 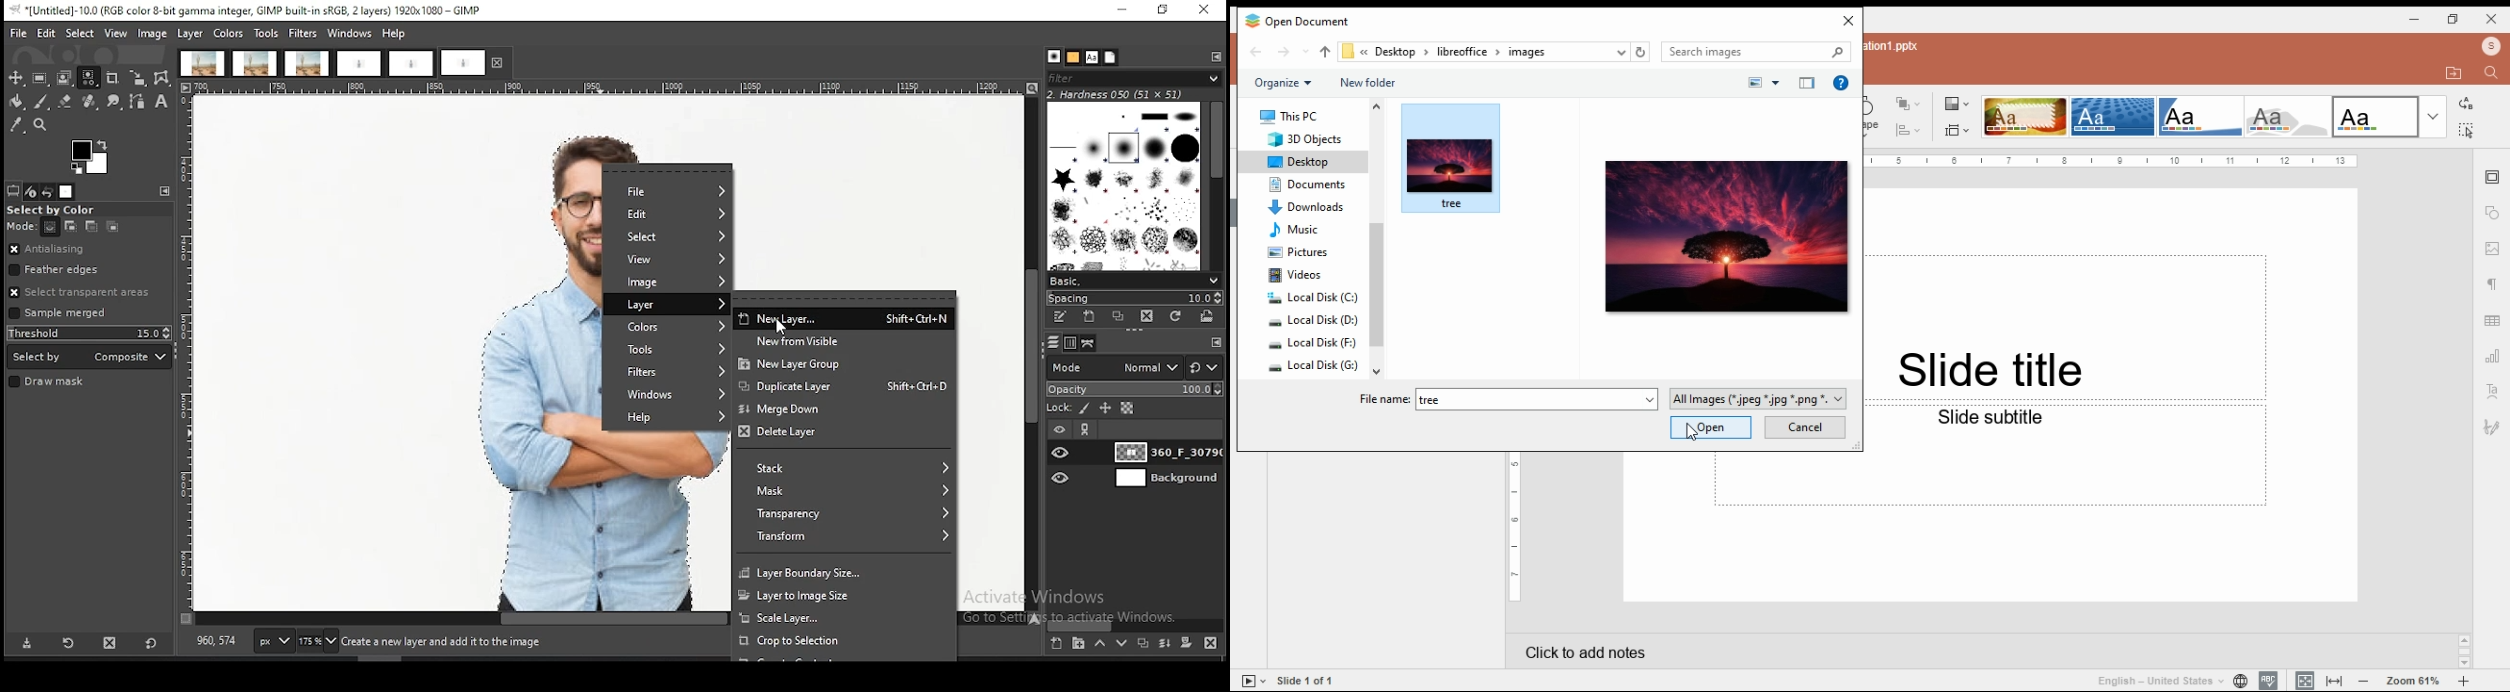 What do you see at coordinates (90, 227) in the screenshot?
I see `subtract from the current selection` at bounding box center [90, 227].